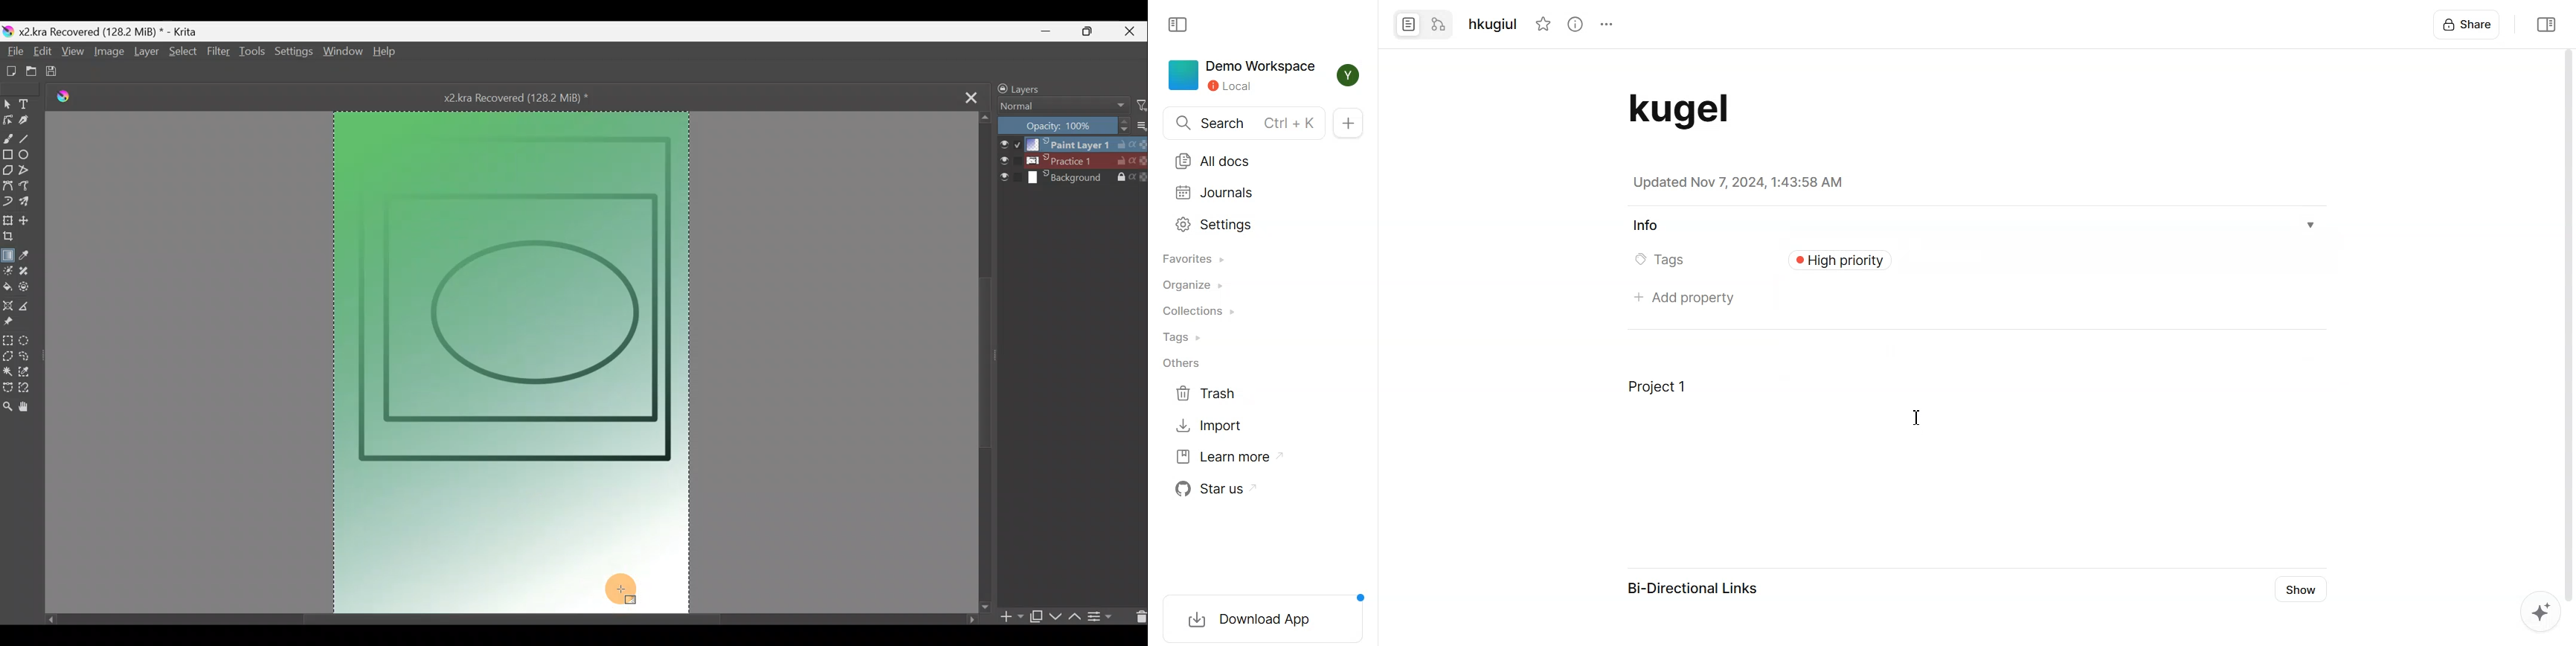 Image resolution: width=2576 pixels, height=672 pixels. I want to click on Canvas, so click(514, 358).